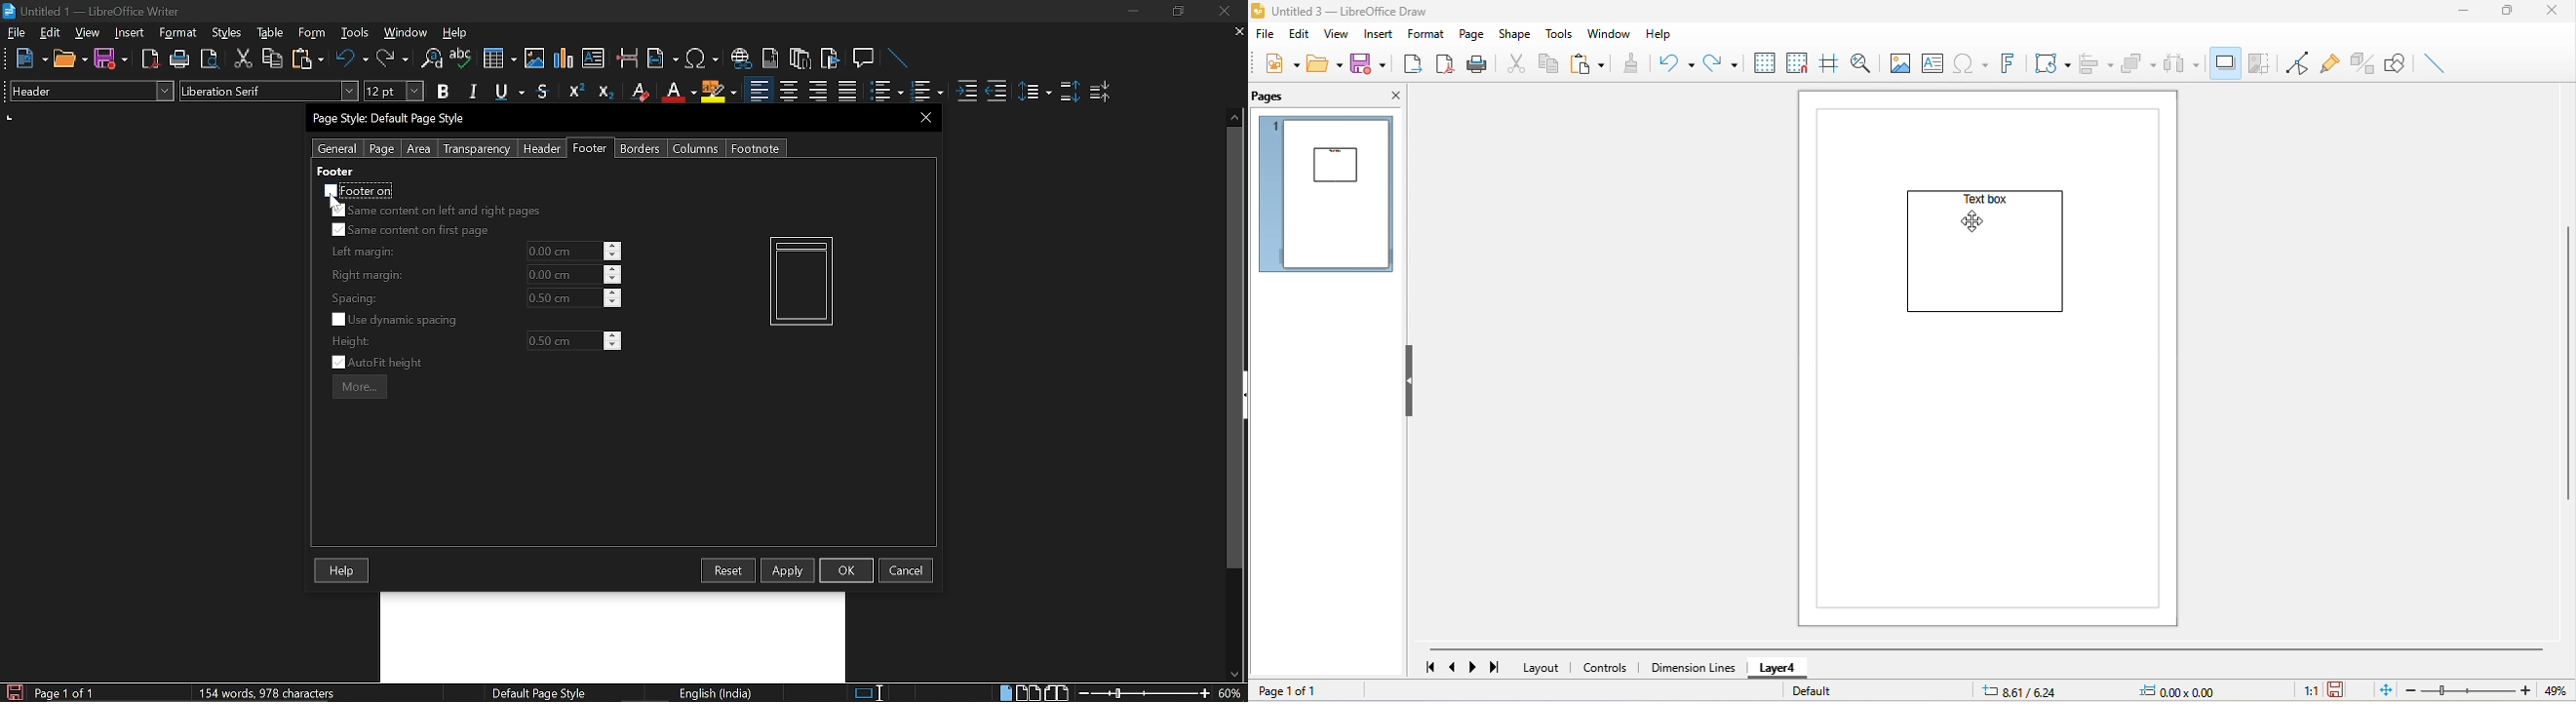  I want to click on Paste, so click(306, 58).